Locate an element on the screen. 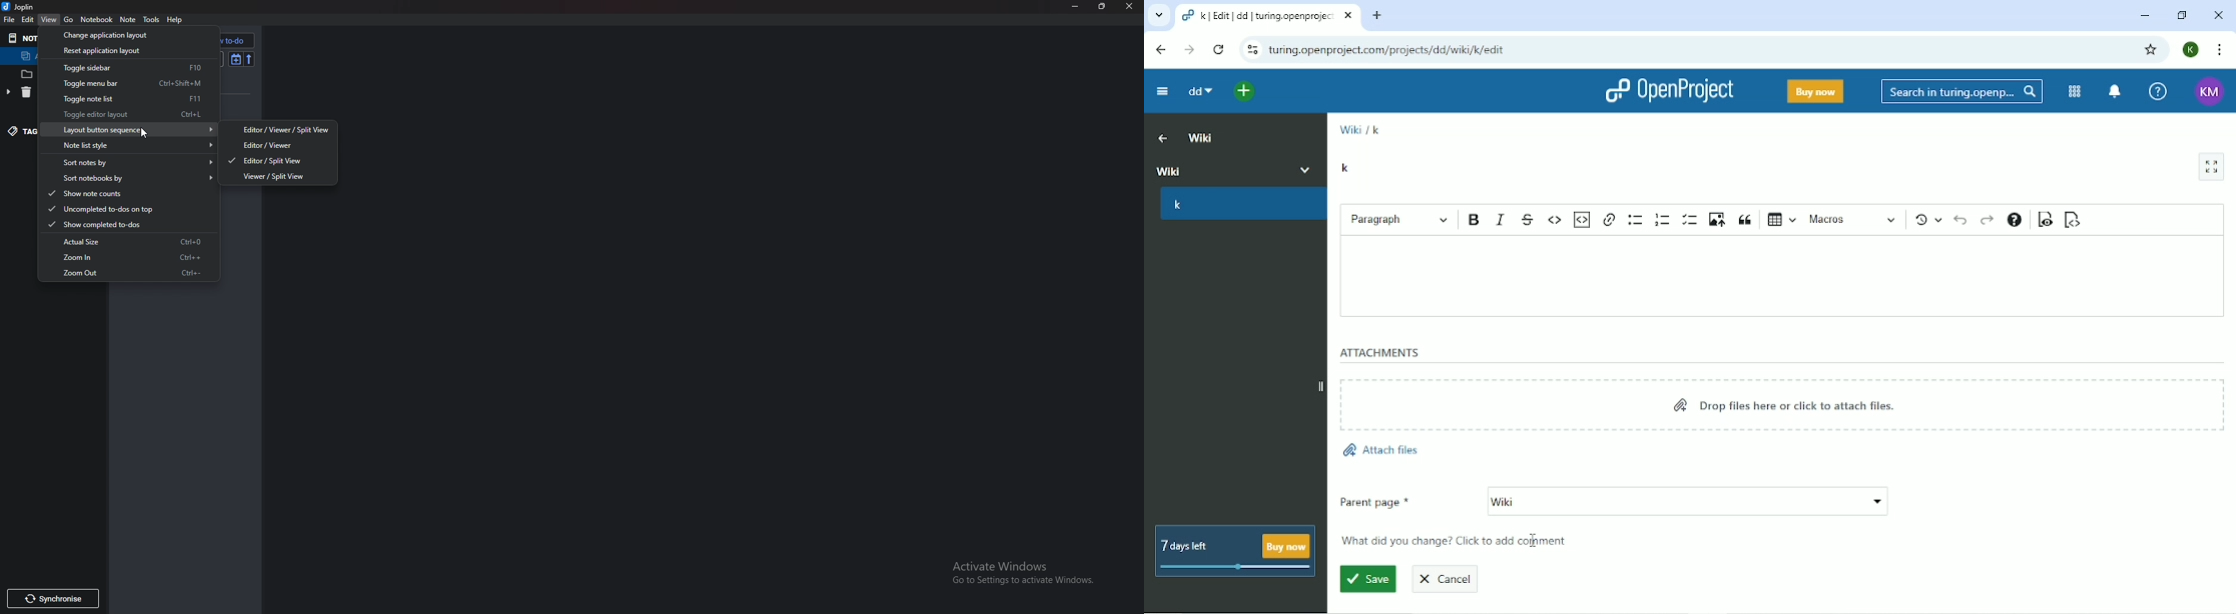  Wiki is located at coordinates (1349, 129).